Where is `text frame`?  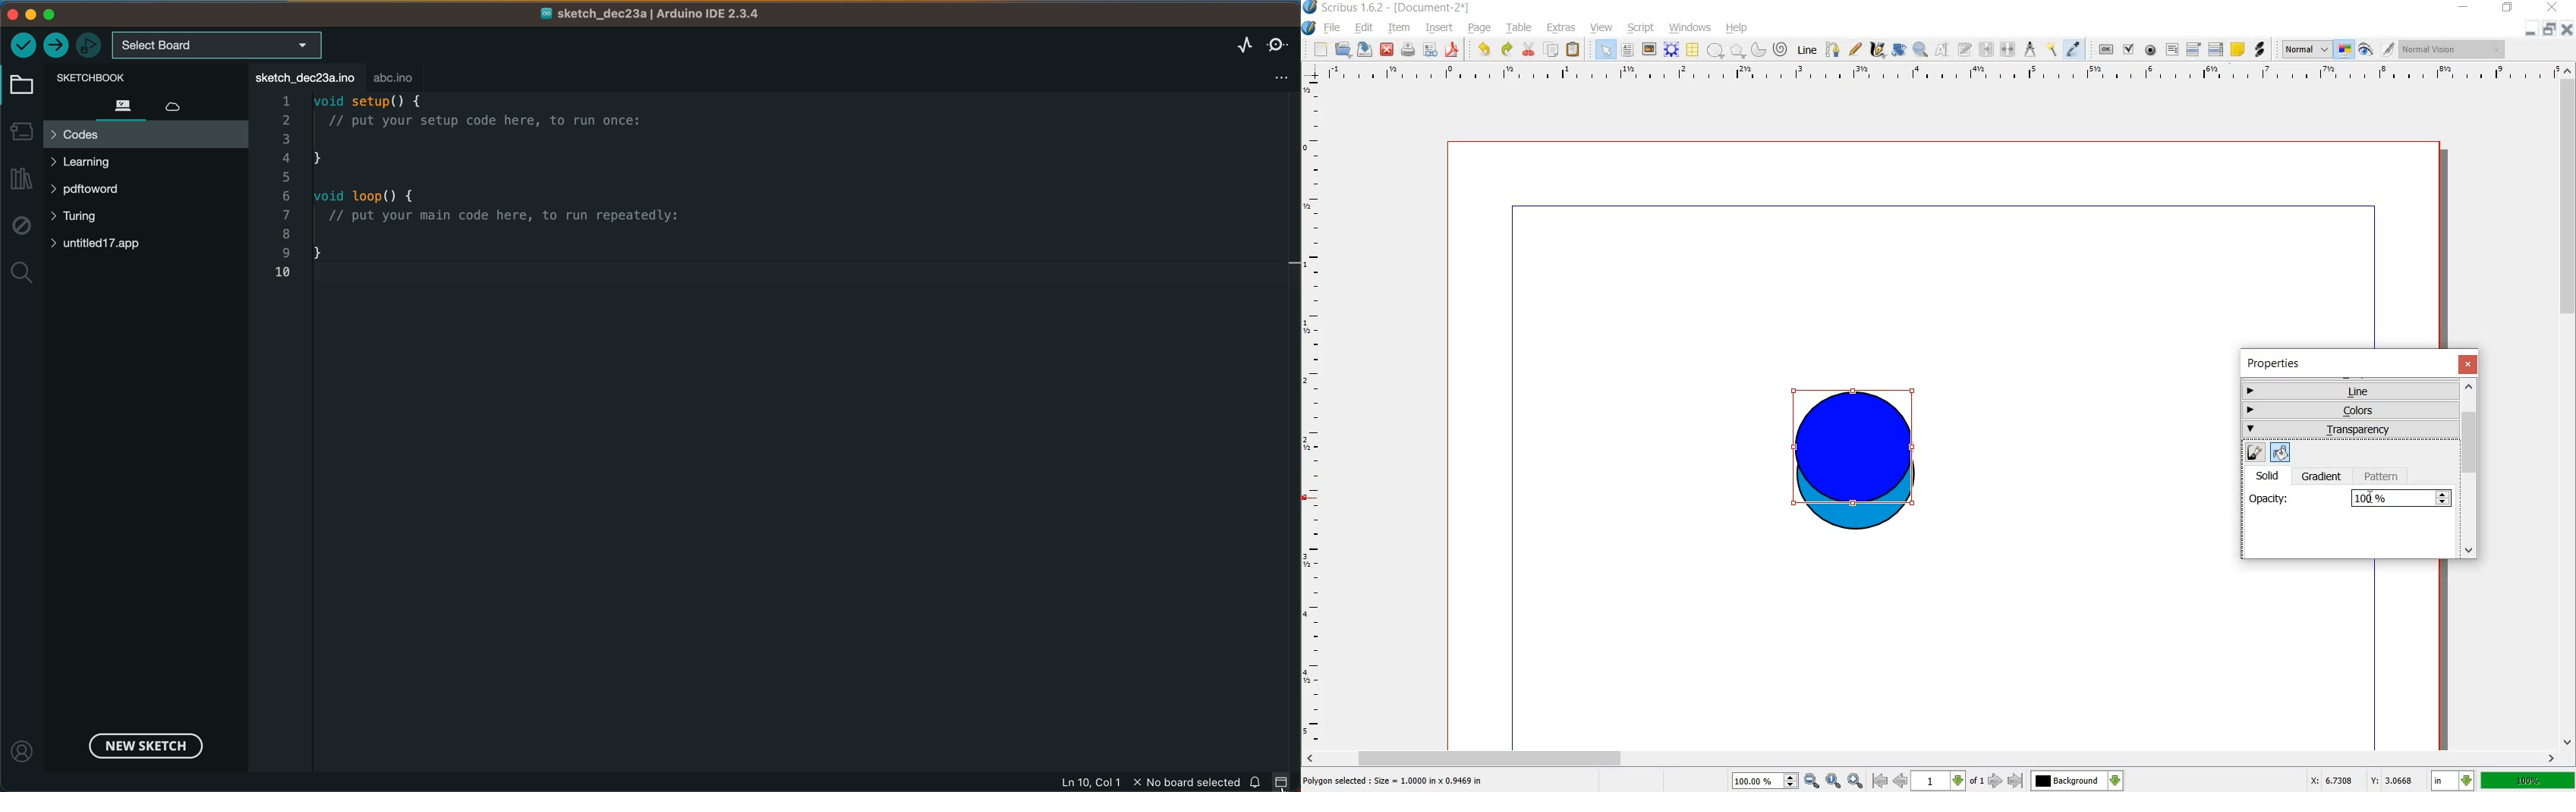 text frame is located at coordinates (1628, 50).